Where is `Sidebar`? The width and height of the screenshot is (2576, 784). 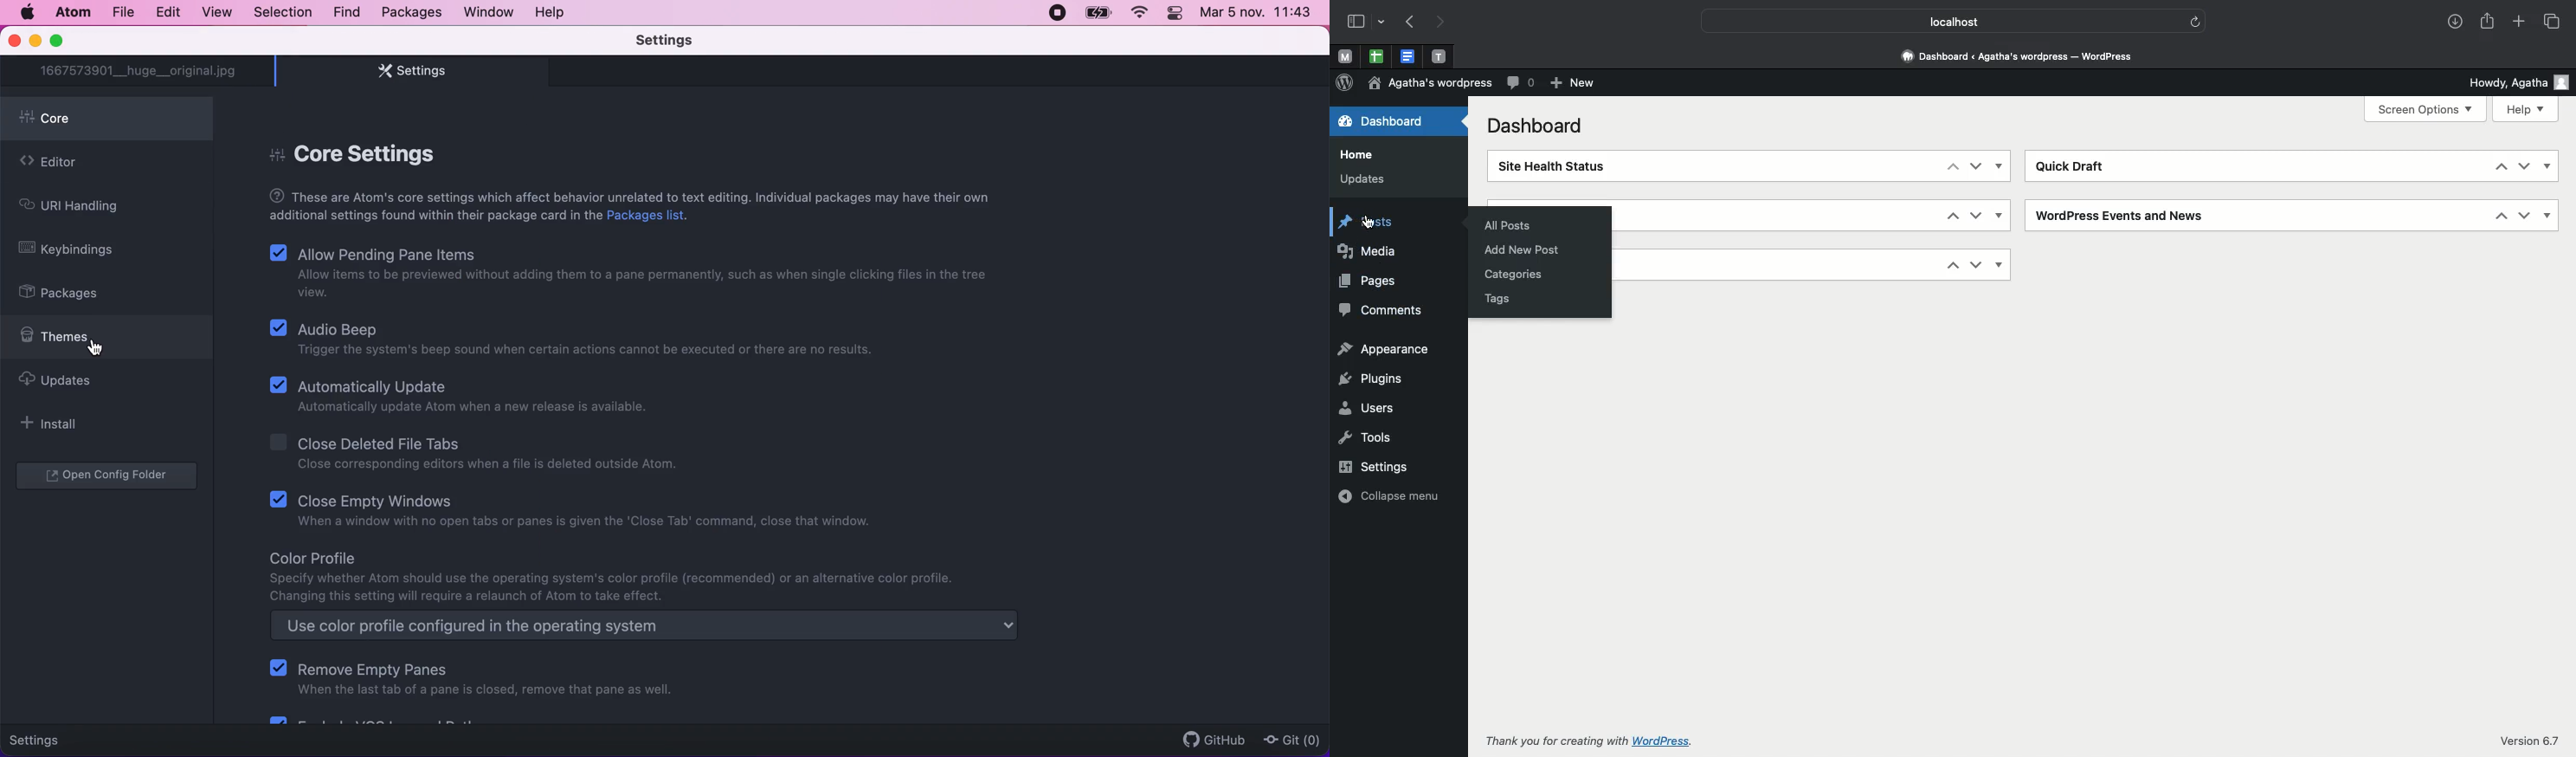
Sidebar is located at coordinates (1367, 23).